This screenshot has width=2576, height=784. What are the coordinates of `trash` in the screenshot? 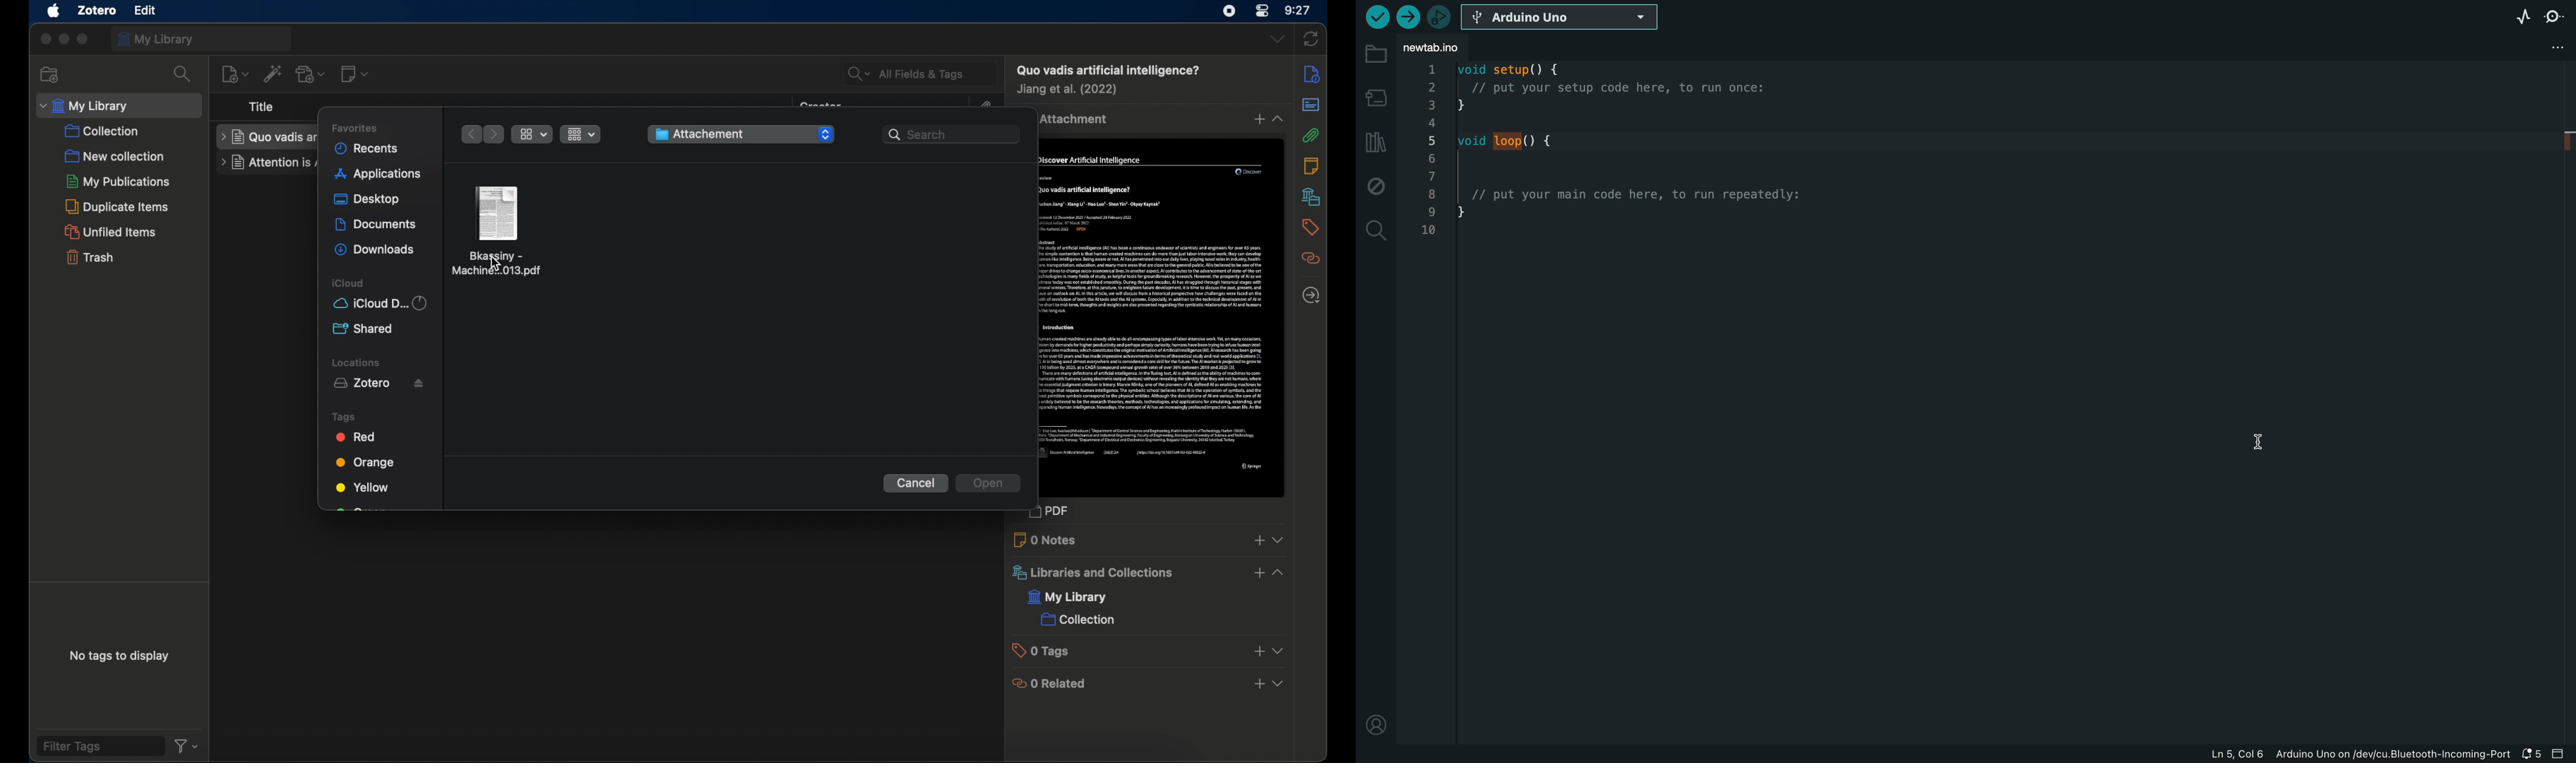 It's located at (89, 259).